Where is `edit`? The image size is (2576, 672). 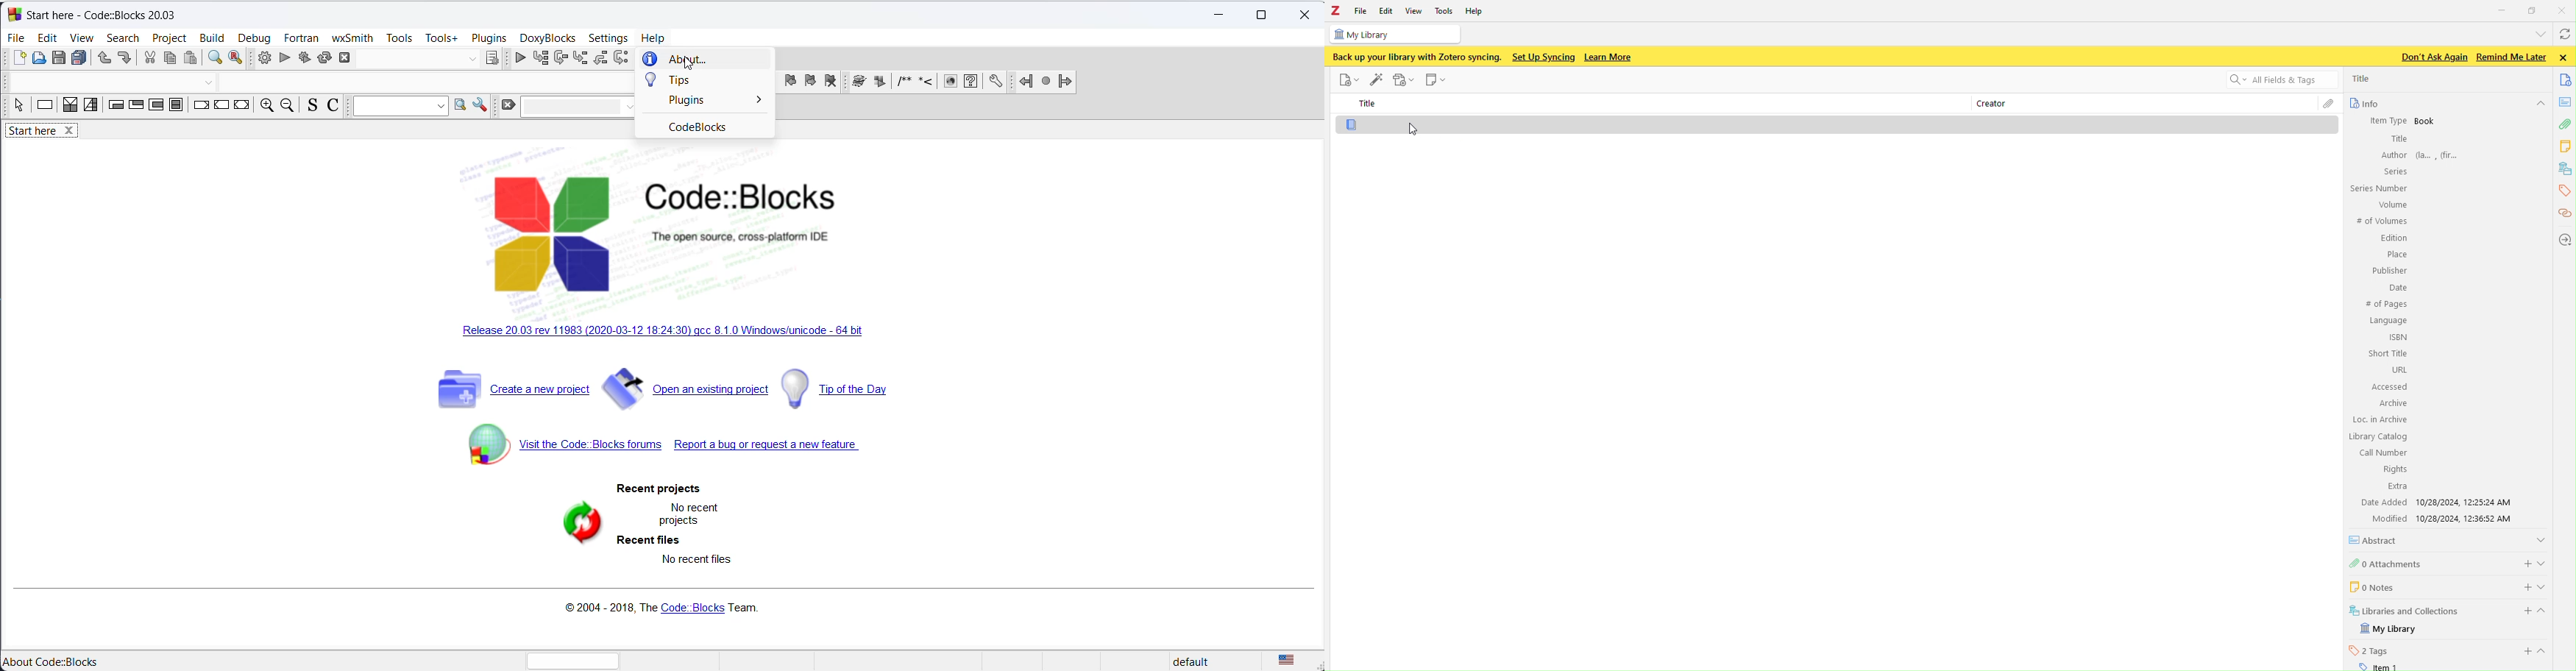 edit is located at coordinates (1376, 78).